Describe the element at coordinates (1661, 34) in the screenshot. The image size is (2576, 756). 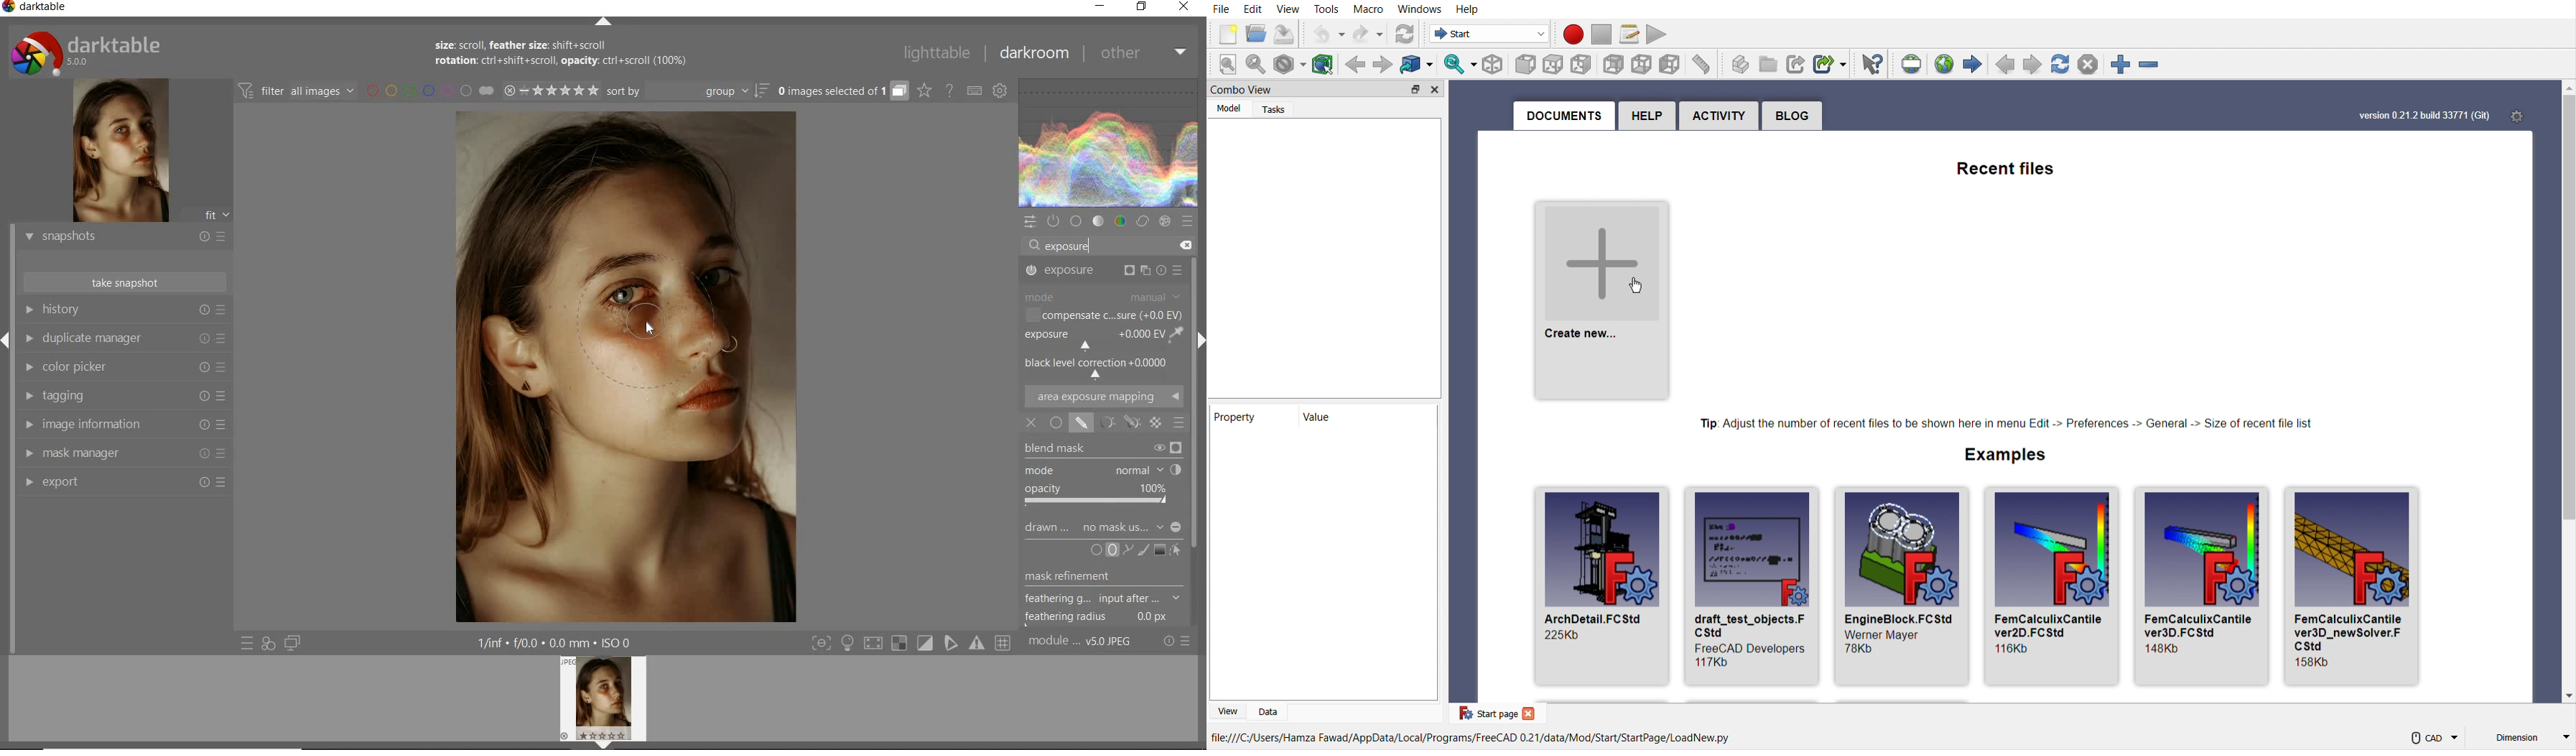
I see `Execute the macro in the editor` at that location.